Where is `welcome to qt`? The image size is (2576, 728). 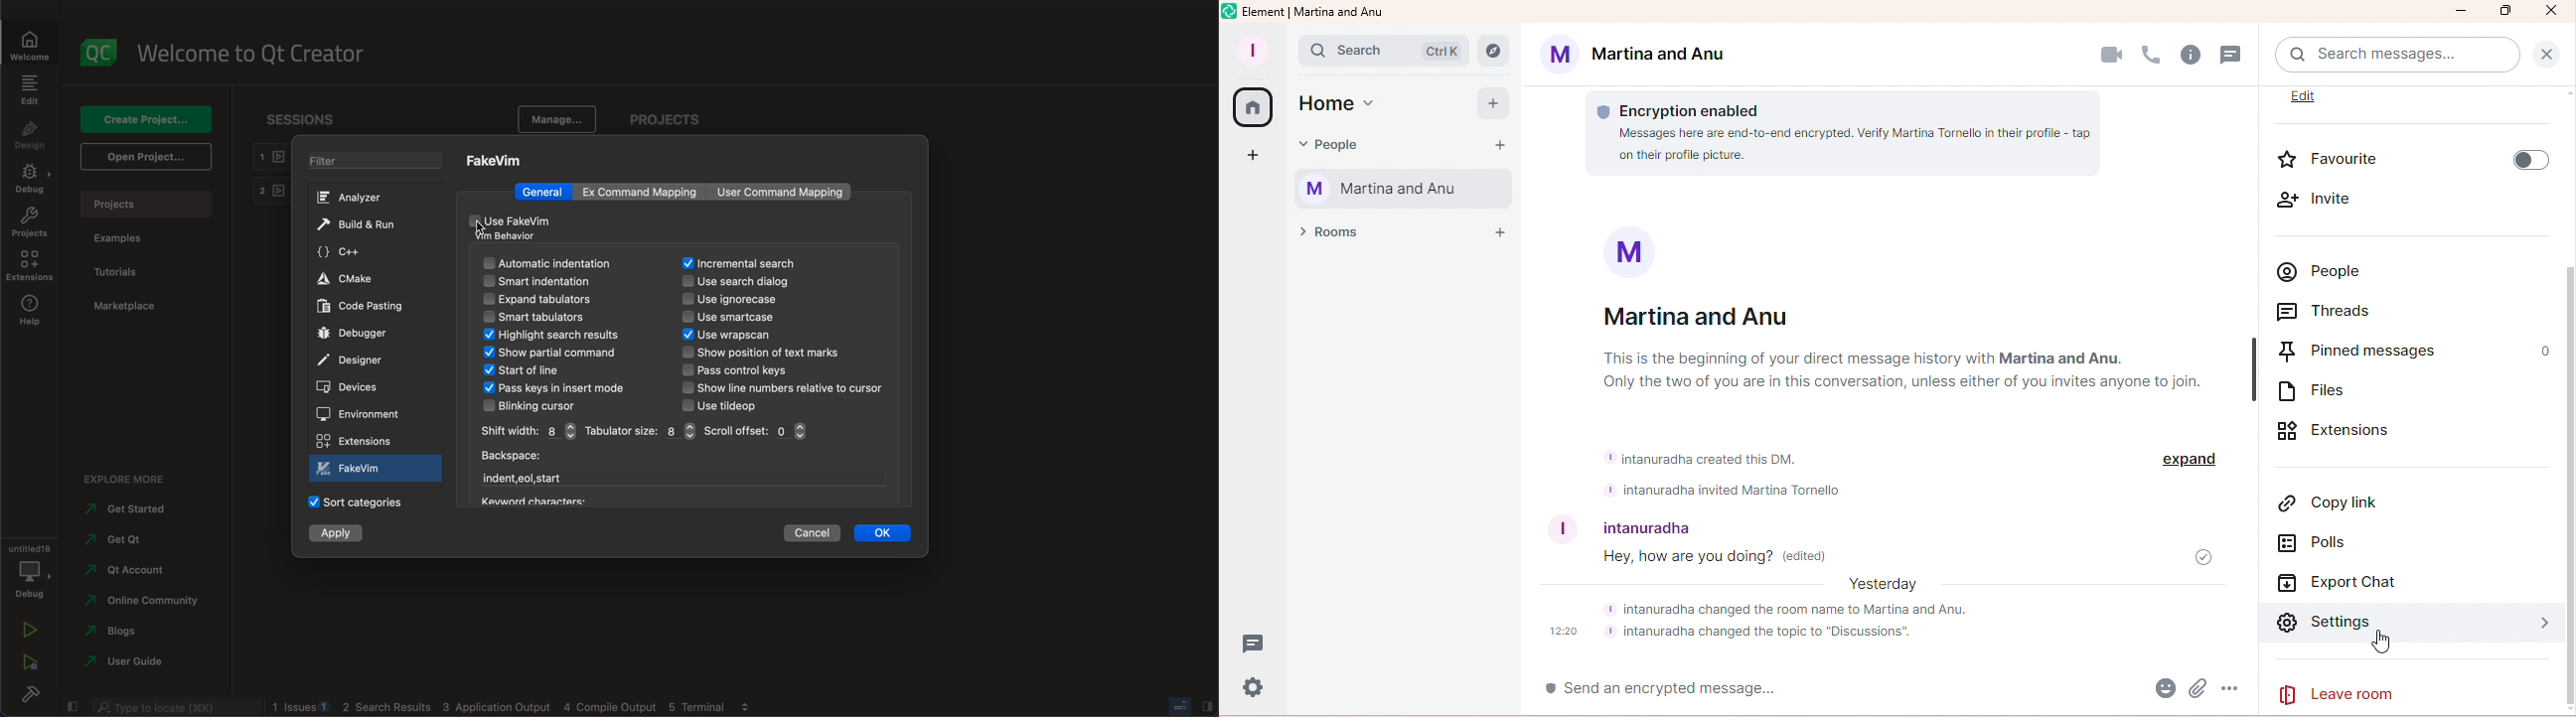 welcome to qt is located at coordinates (256, 54).